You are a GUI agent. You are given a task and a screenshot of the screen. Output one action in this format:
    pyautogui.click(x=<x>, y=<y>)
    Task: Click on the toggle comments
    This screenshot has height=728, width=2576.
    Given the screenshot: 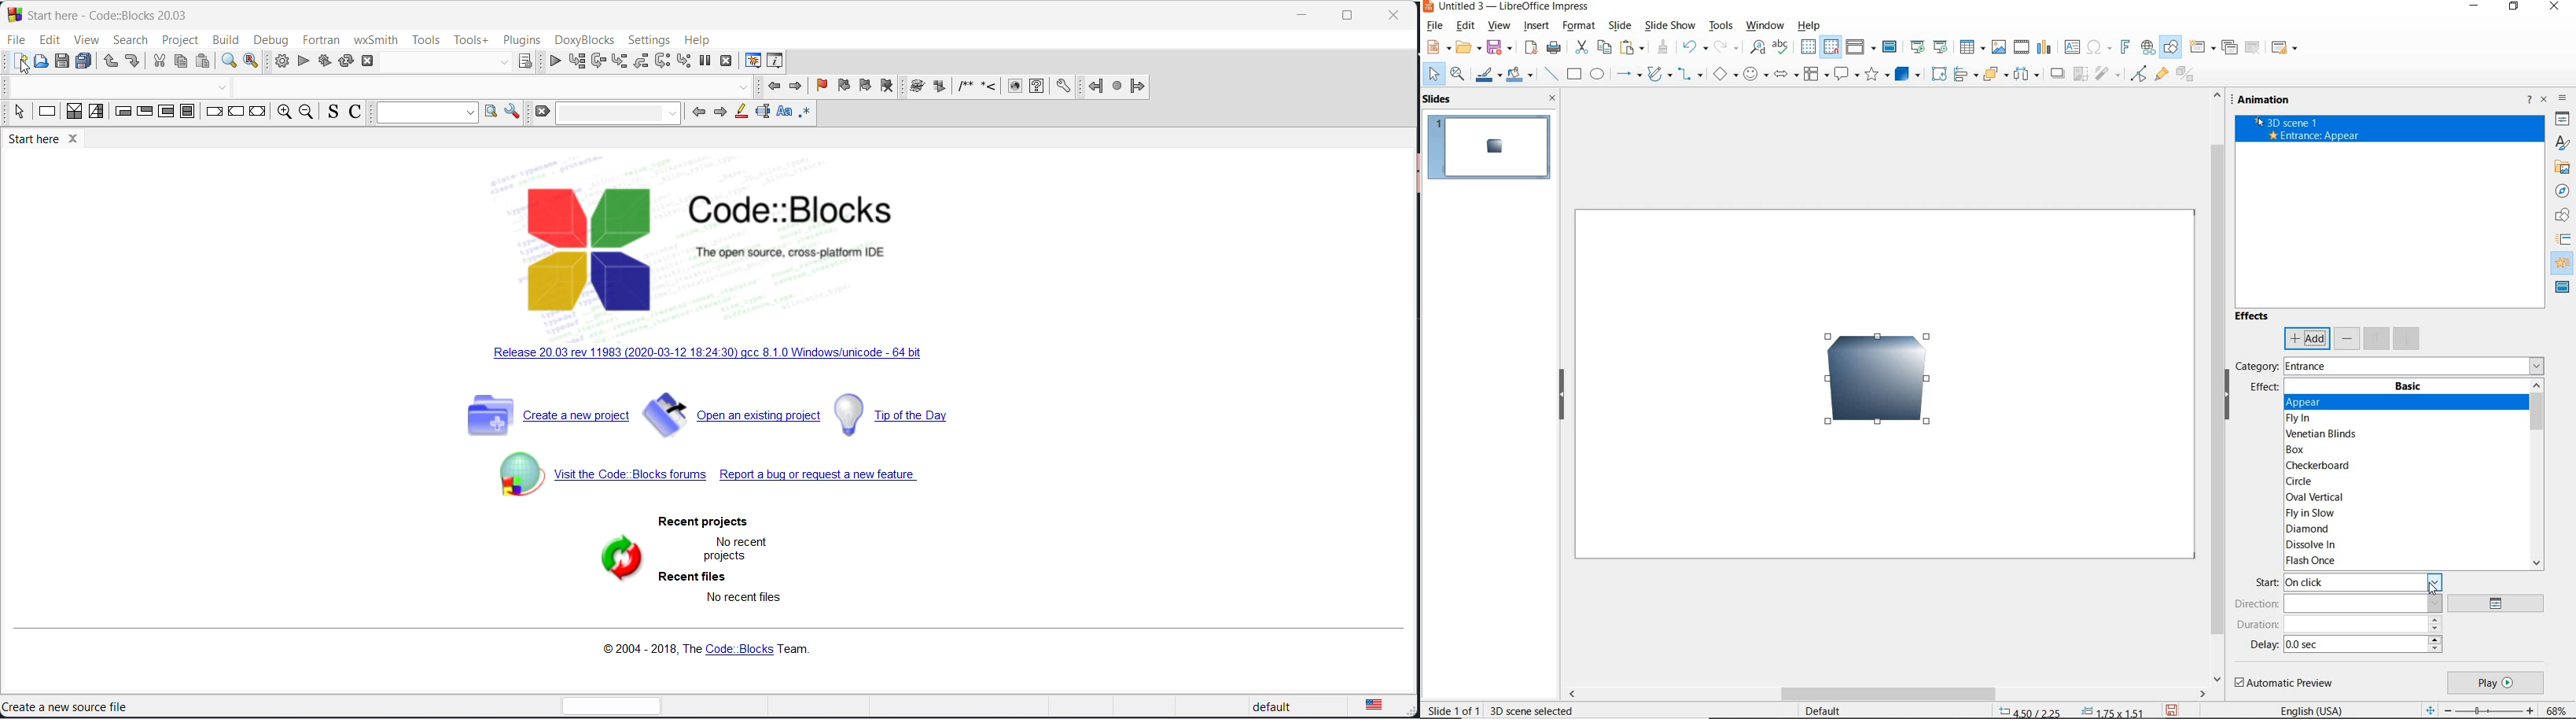 What is the action you would take?
    pyautogui.click(x=357, y=112)
    